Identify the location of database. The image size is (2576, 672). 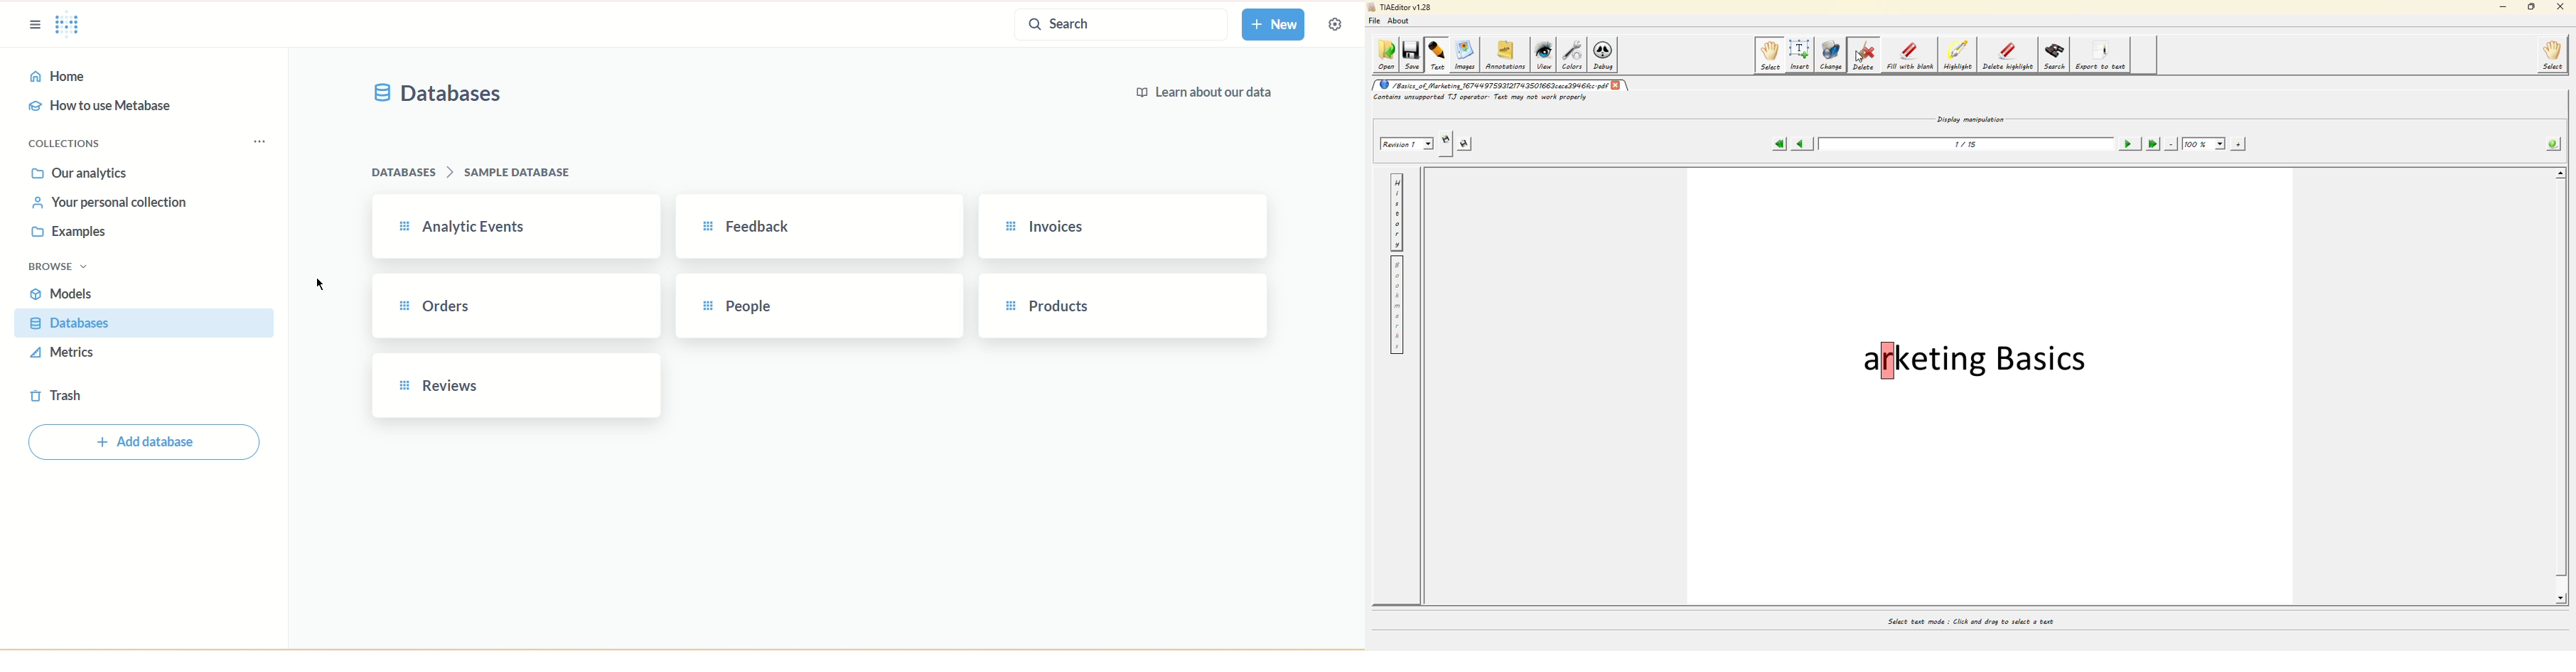
(140, 323).